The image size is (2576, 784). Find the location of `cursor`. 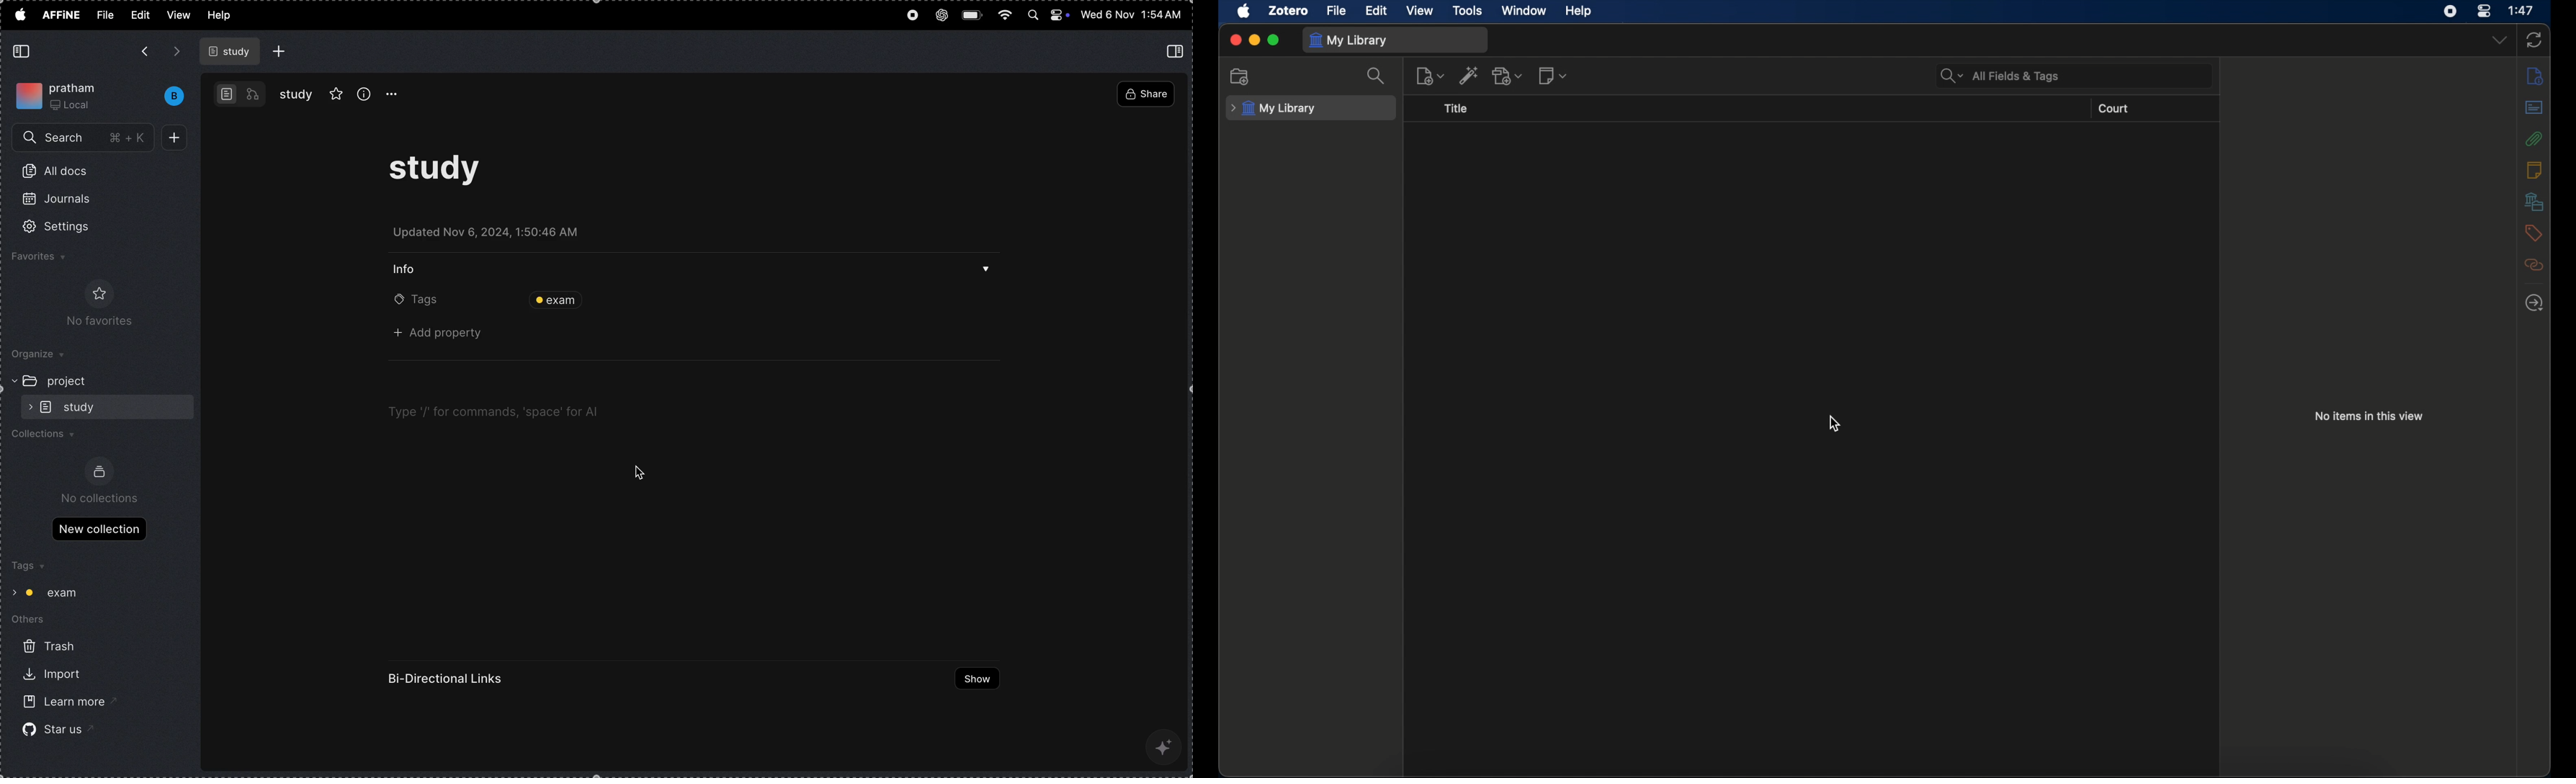

cursor is located at coordinates (642, 470).